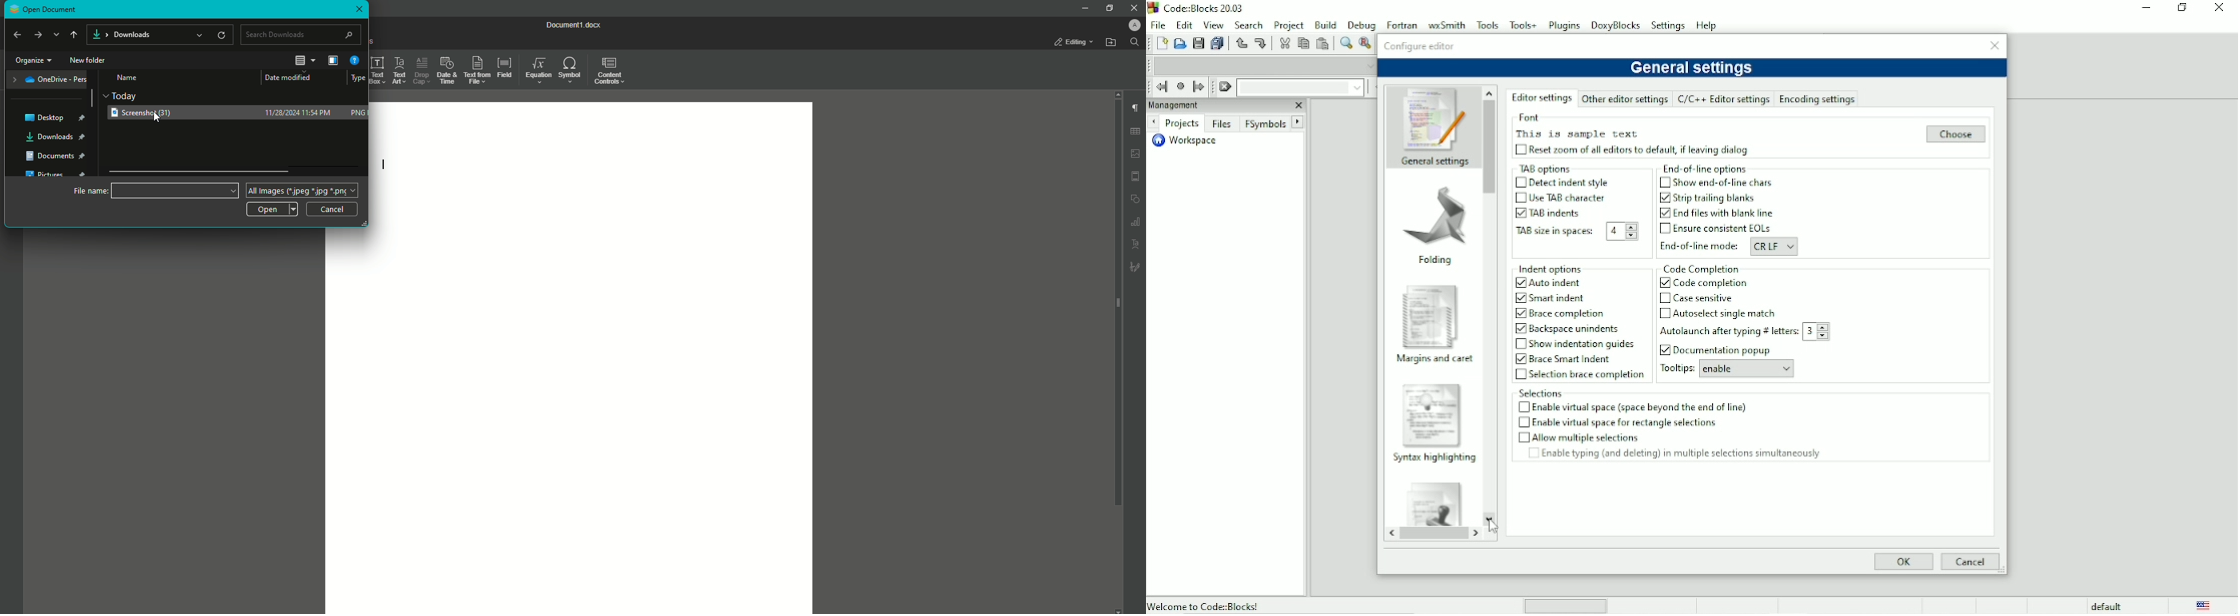 The width and height of the screenshot is (2240, 616). I want to click on Tools, so click(1487, 24).